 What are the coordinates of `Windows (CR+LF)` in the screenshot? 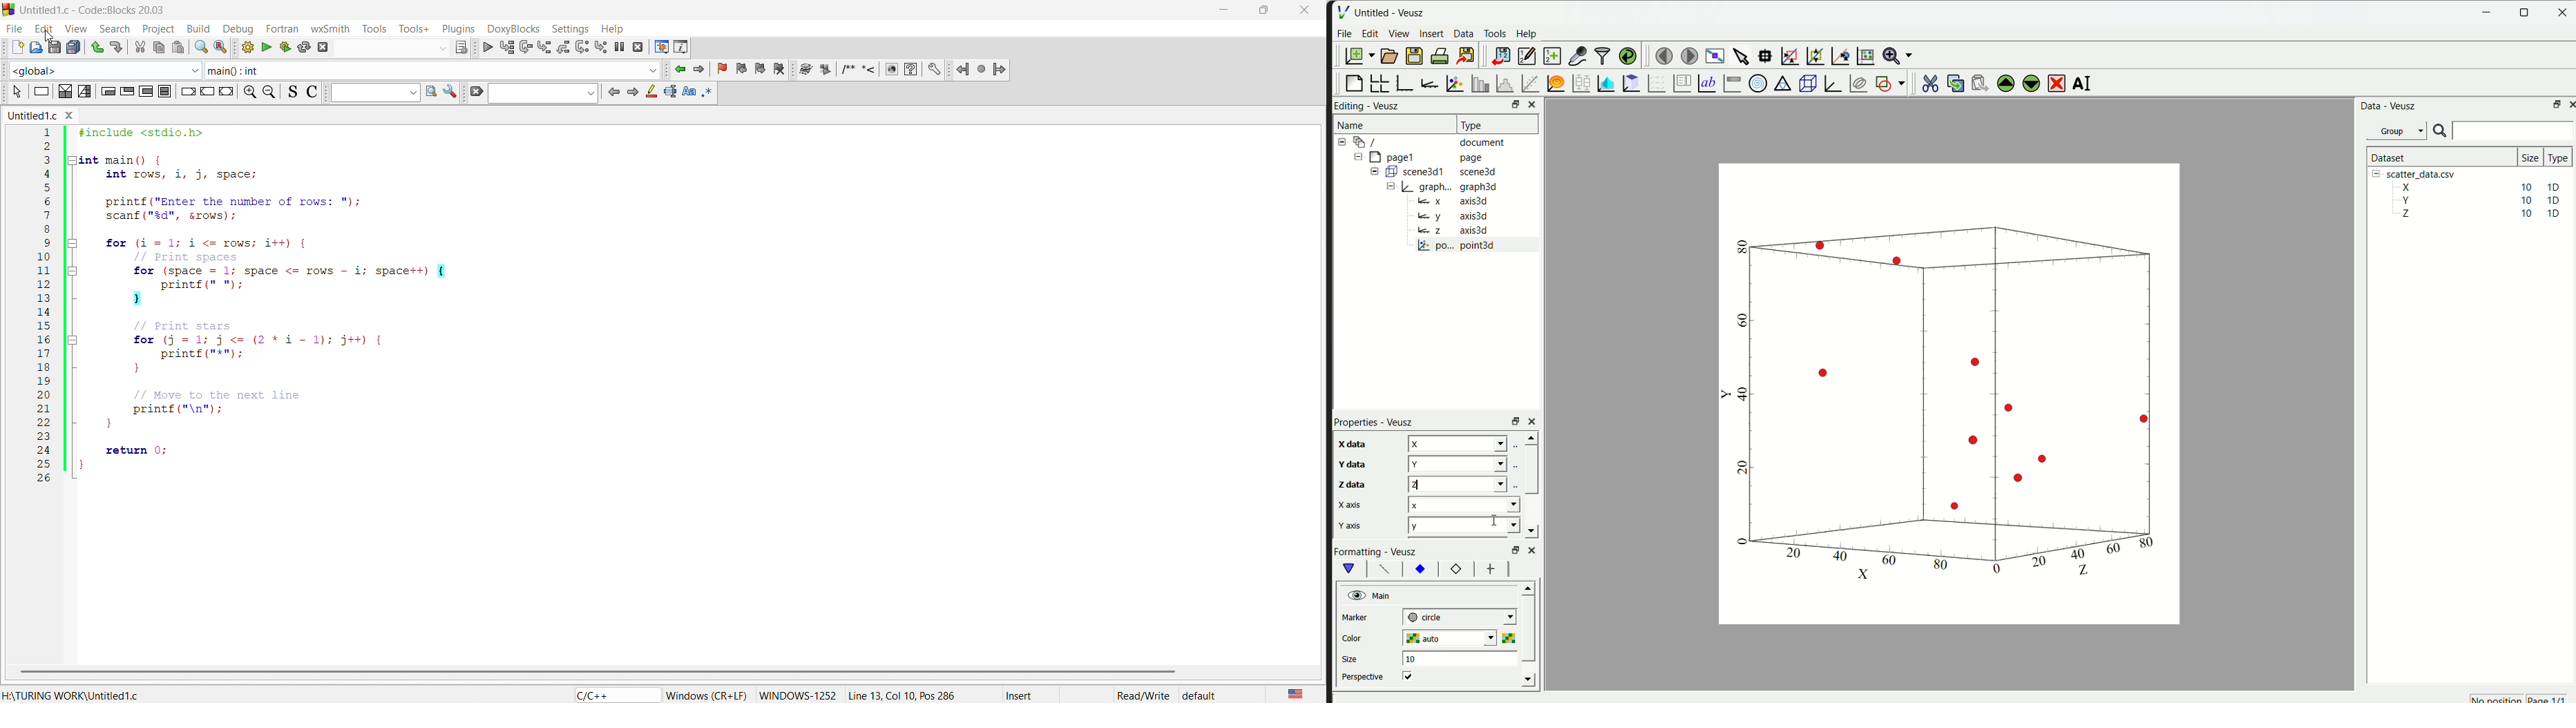 It's located at (707, 695).